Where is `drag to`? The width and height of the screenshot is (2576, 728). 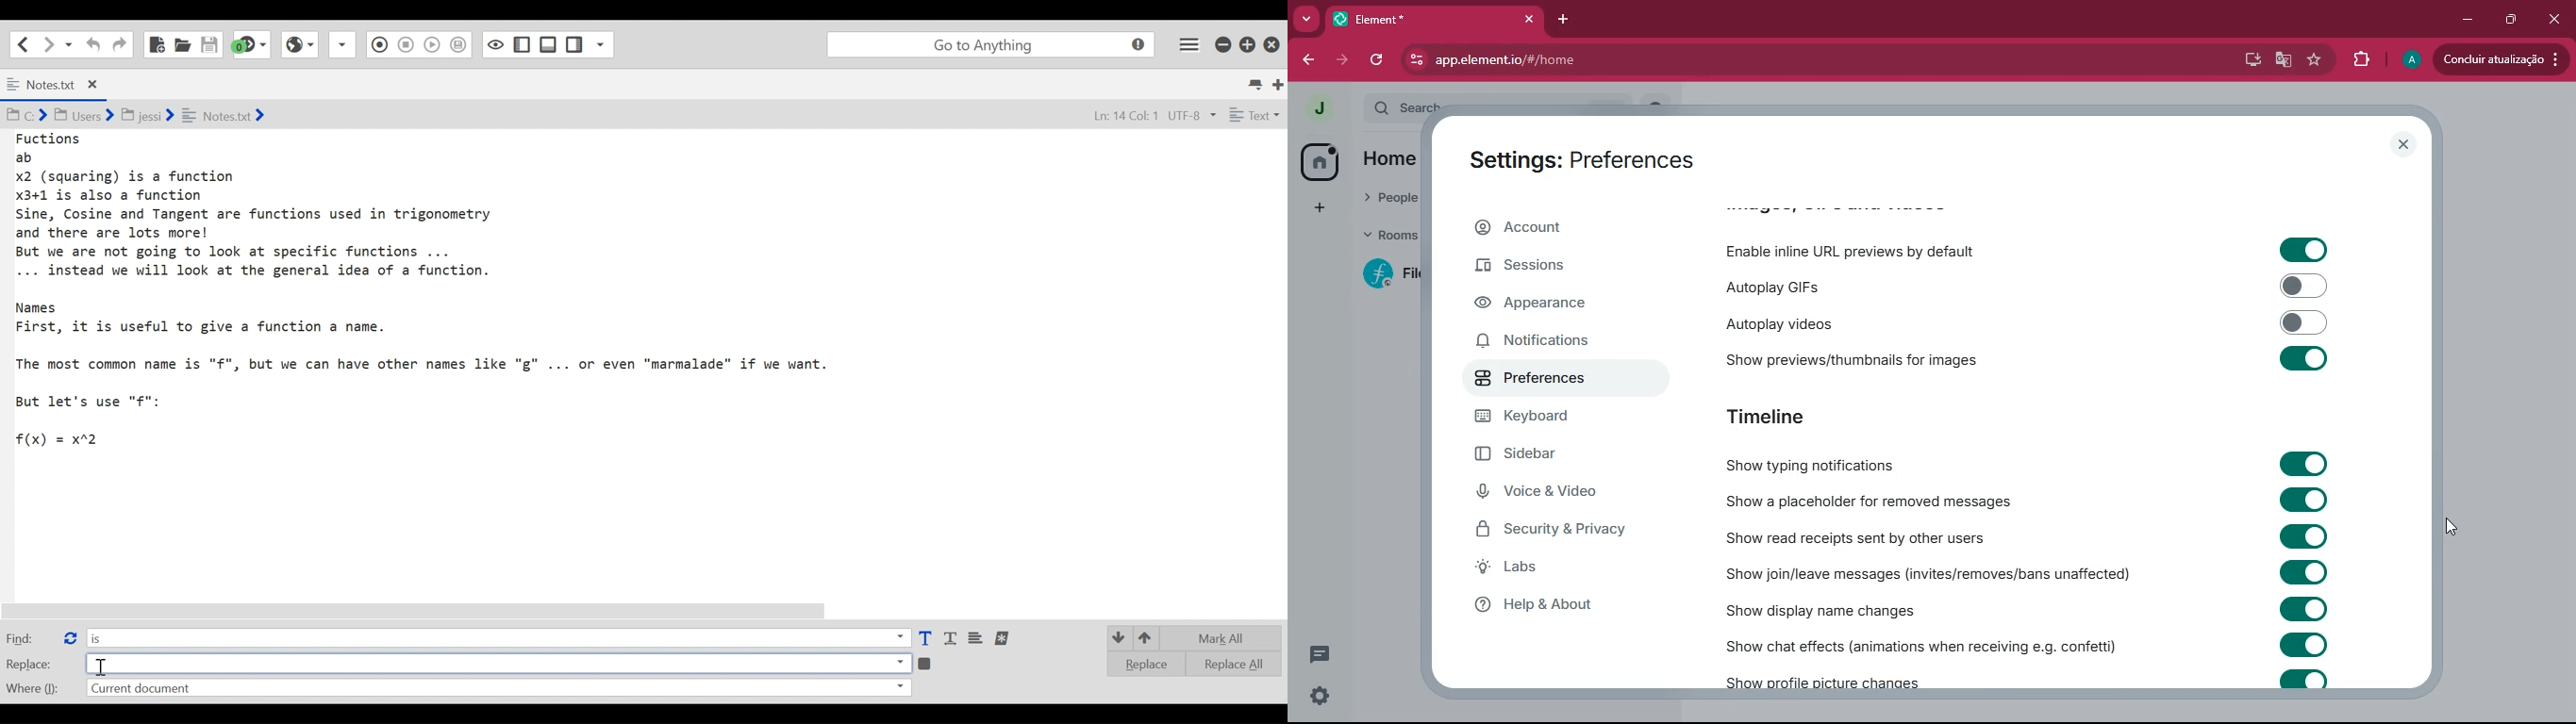 drag to is located at coordinates (2451, 526).